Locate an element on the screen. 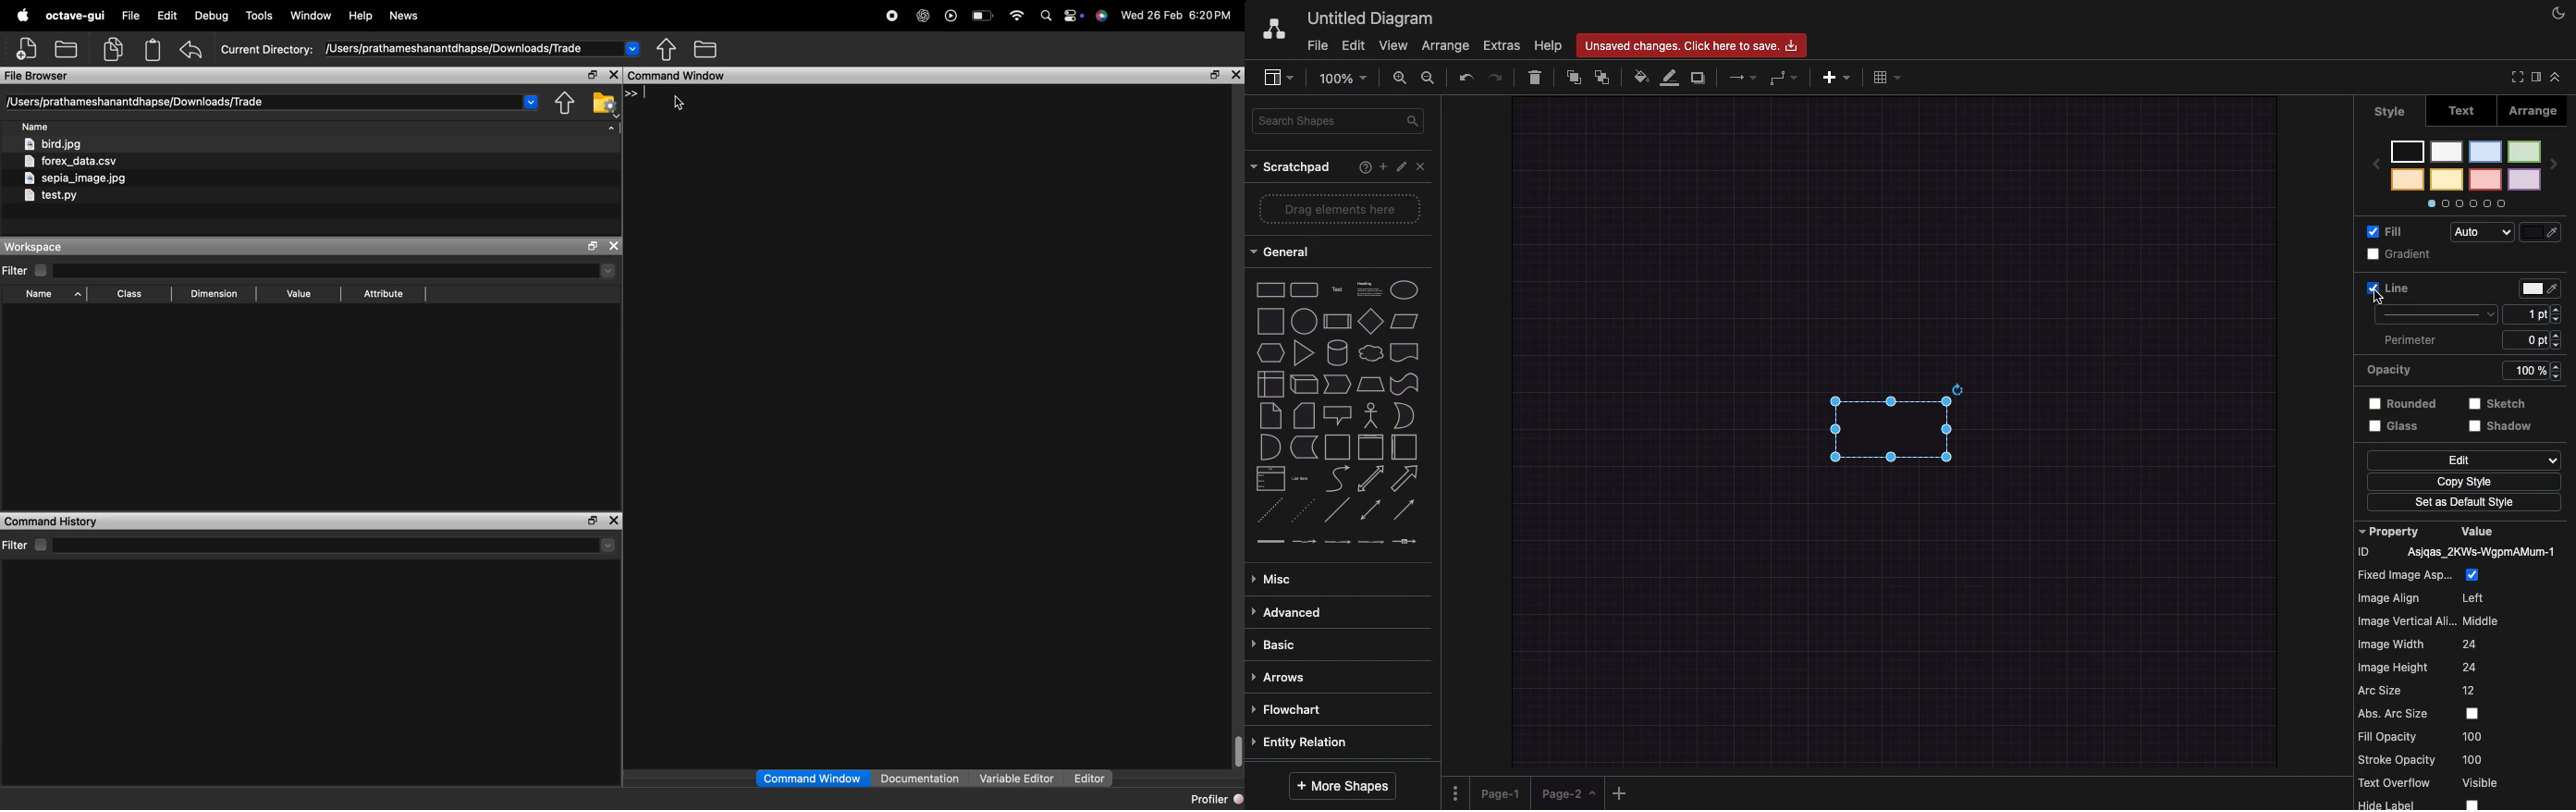 Image resolution: width=2576 pixels, height=812 pixels. or is located at coordinates (1404, 416).